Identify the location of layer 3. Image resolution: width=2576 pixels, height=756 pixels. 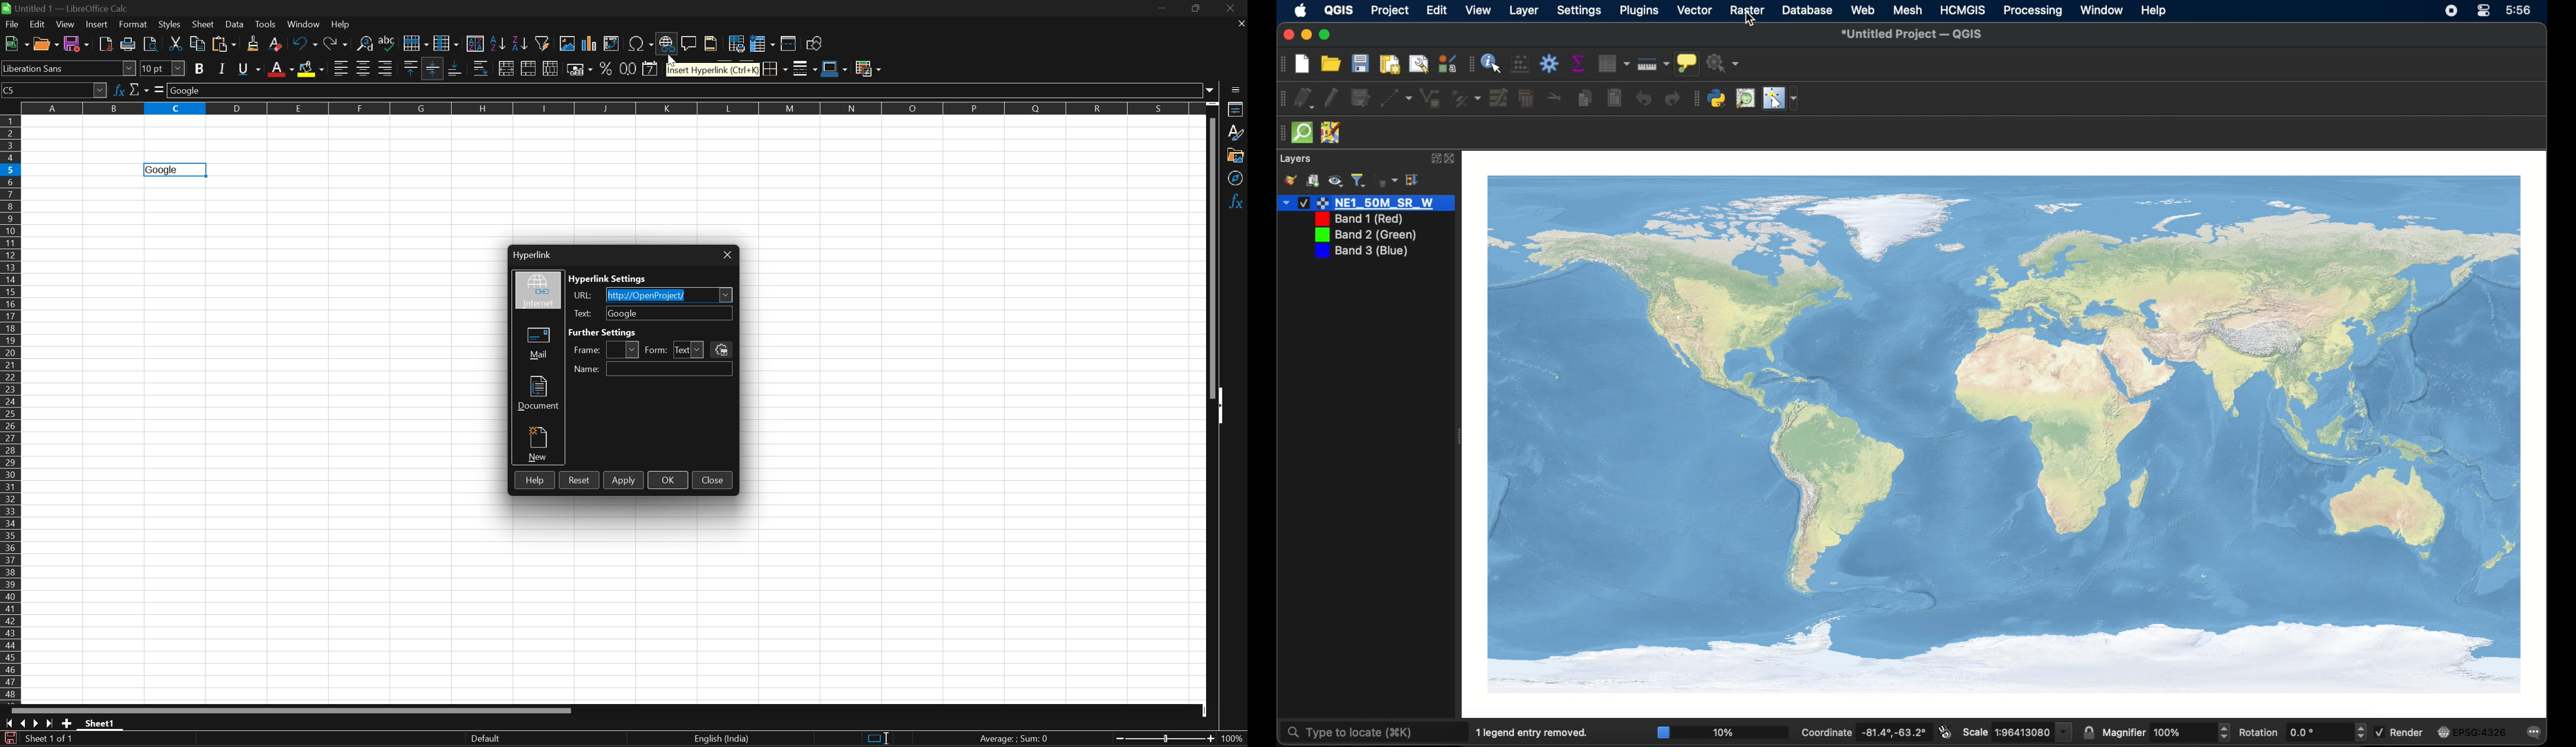
(1364, 234).